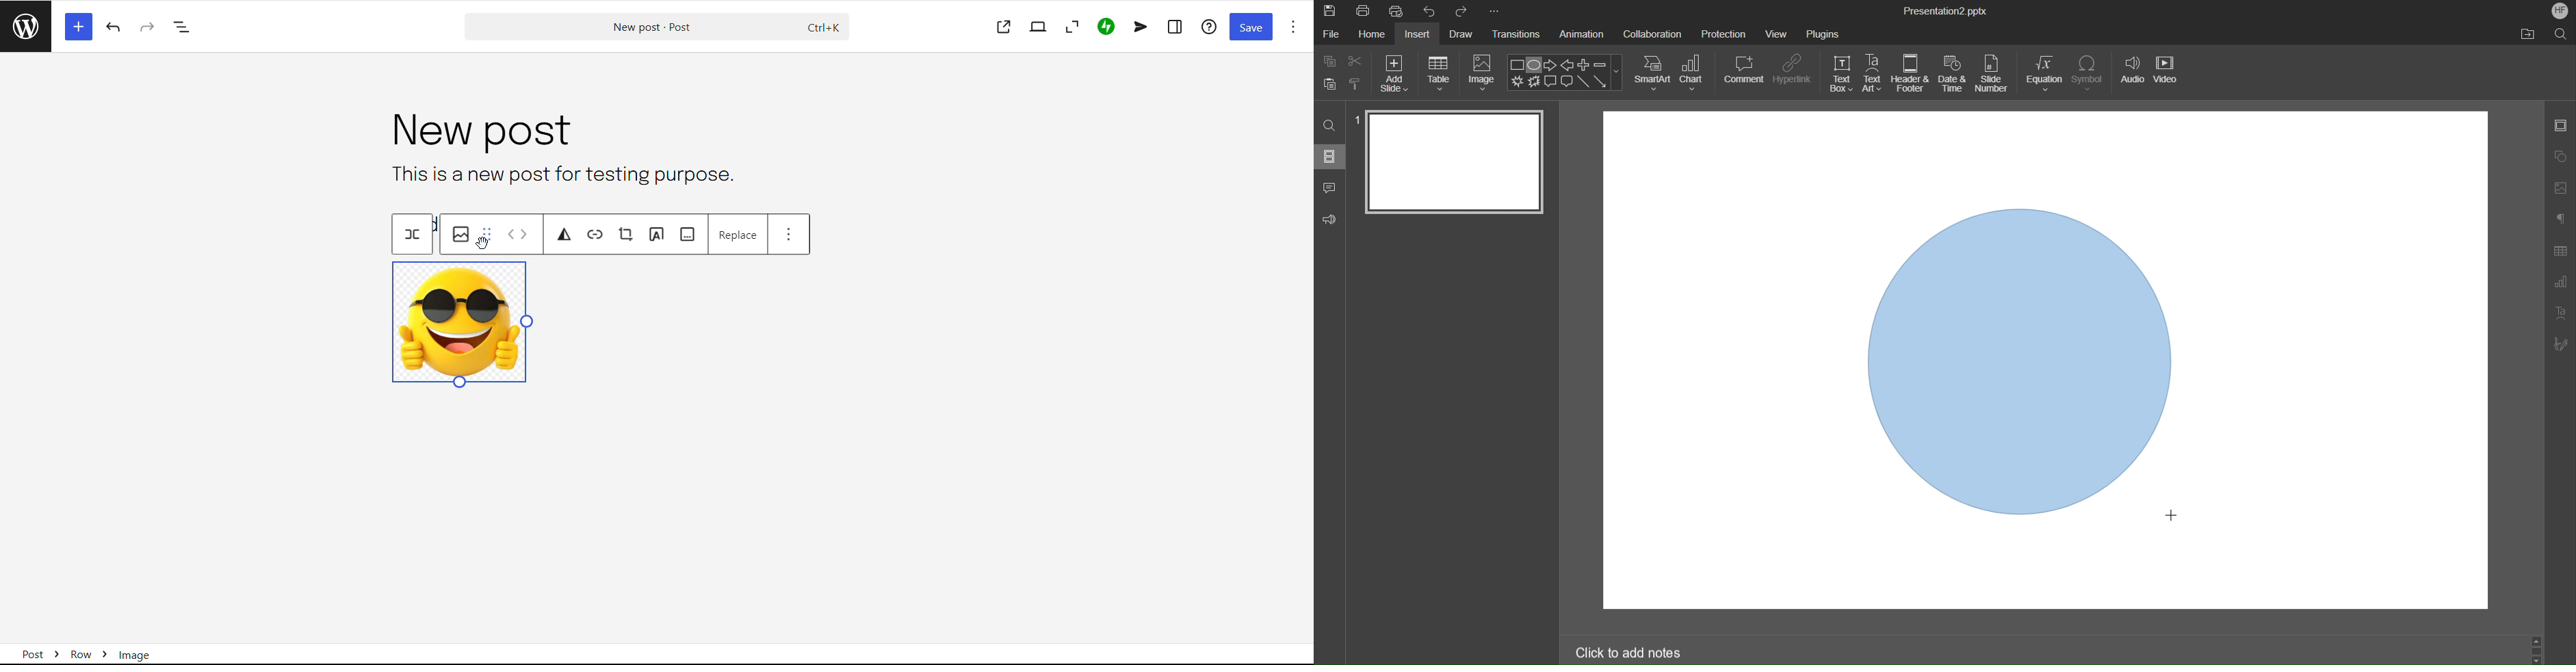  I want to click on Redo, so click(1462, 11).